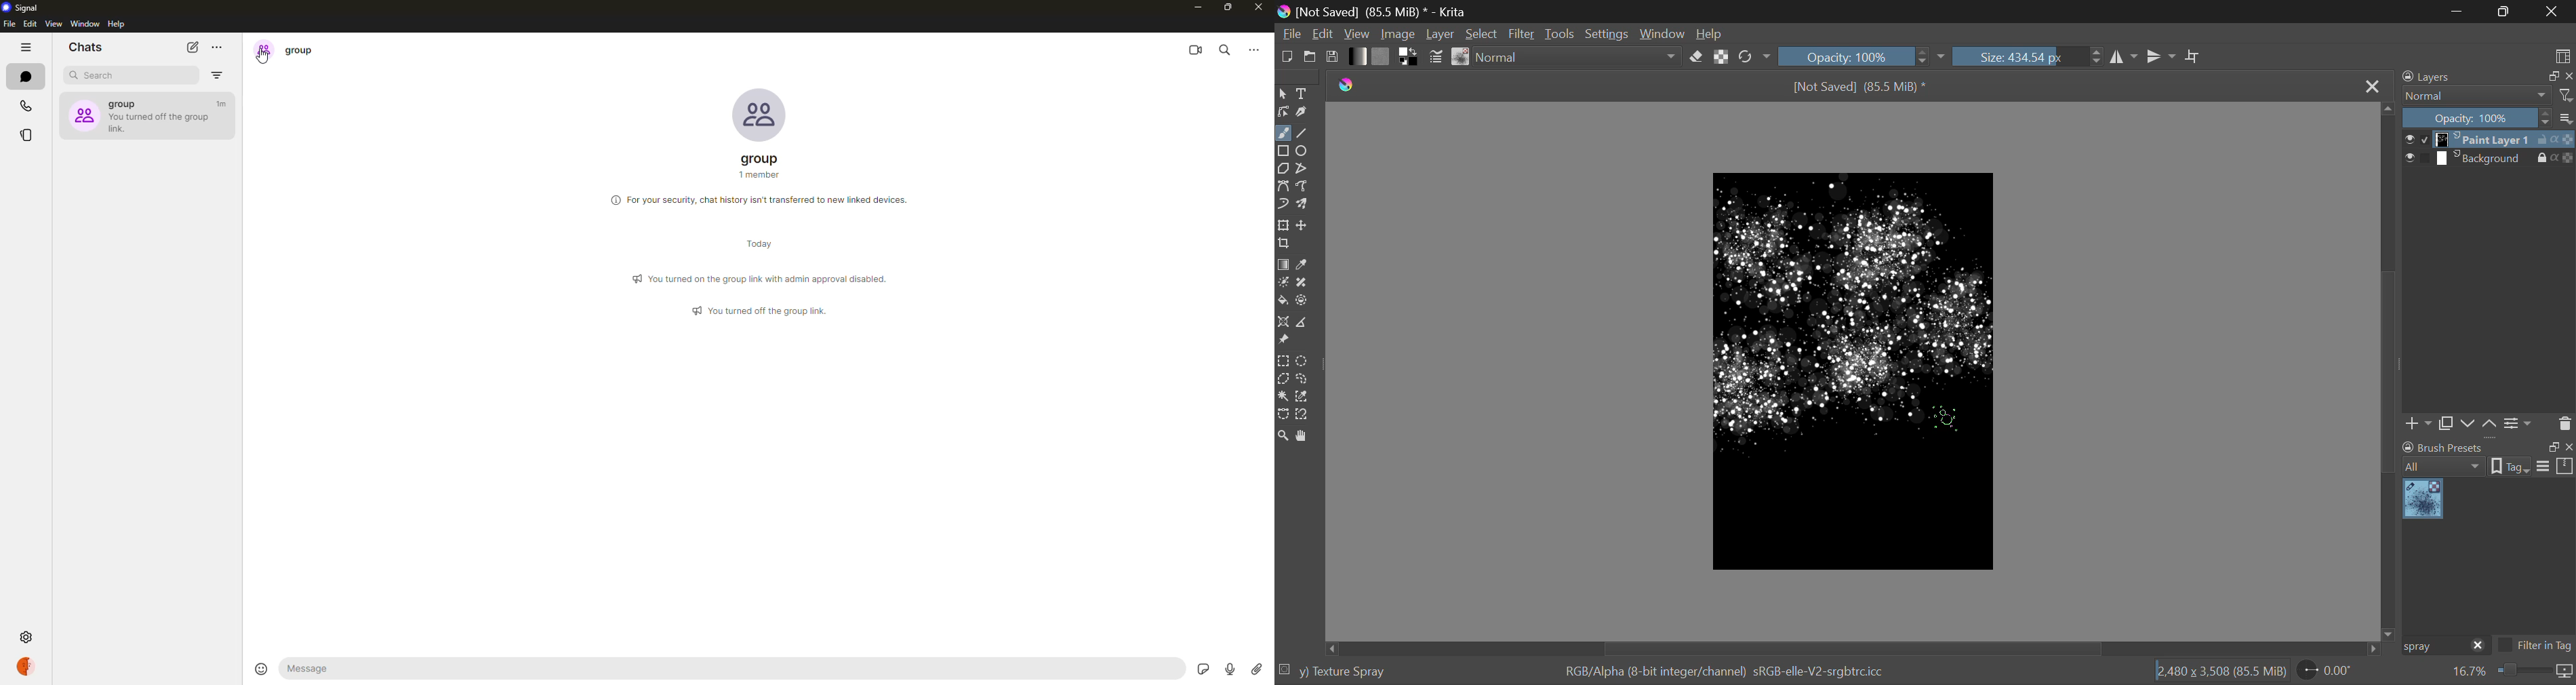 The width and height of the screenshot is (2576, 700). I want to click on tag, so click(2510, 468).